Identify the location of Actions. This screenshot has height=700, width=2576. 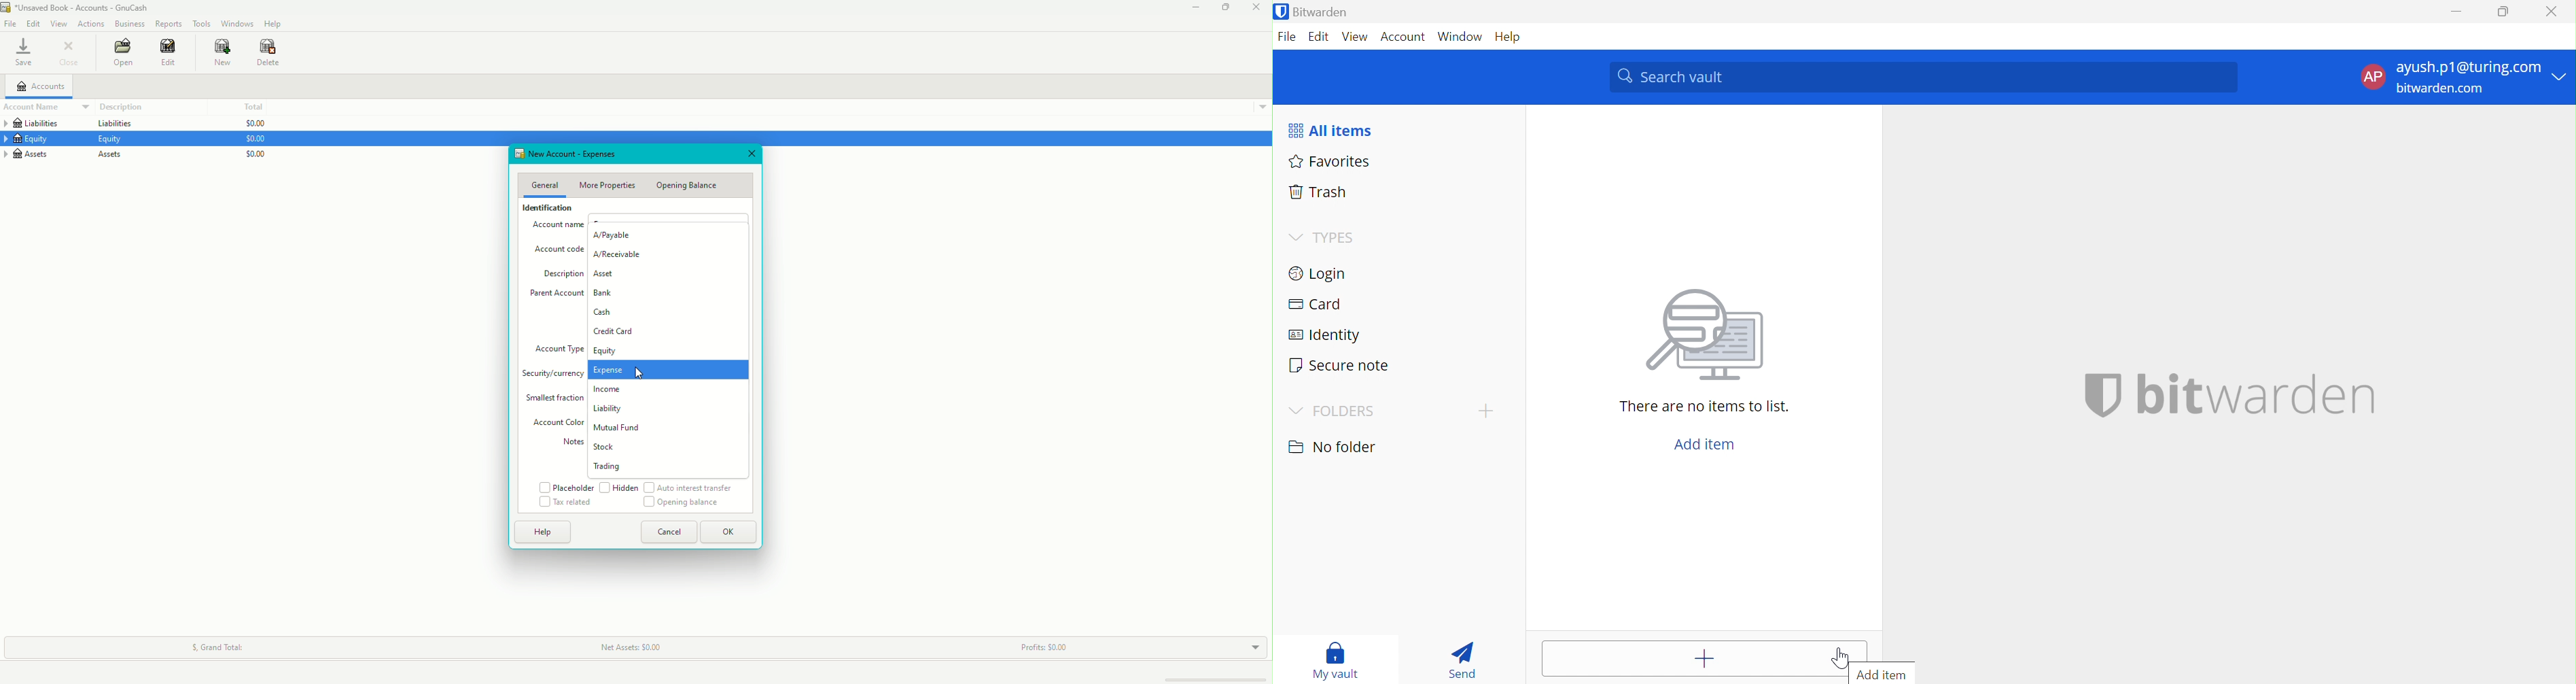
(93, 24).